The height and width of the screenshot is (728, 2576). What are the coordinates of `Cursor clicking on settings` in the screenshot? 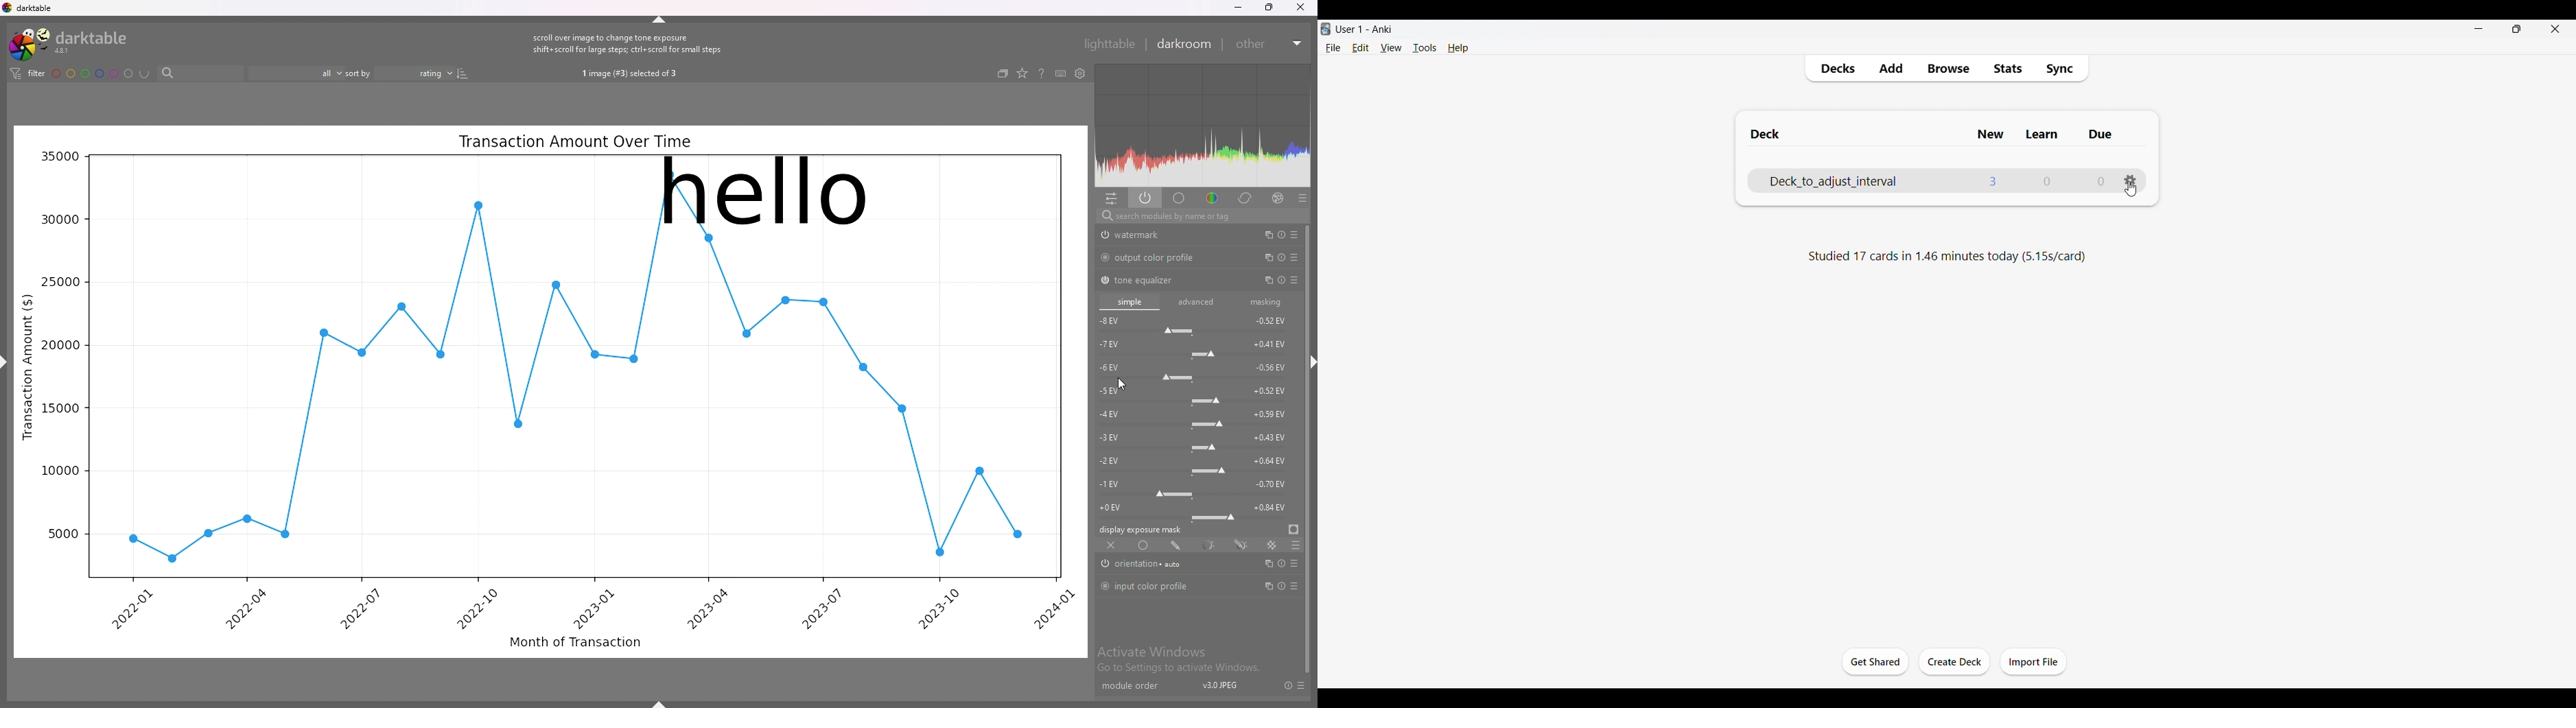 It's located at (2131, 189).